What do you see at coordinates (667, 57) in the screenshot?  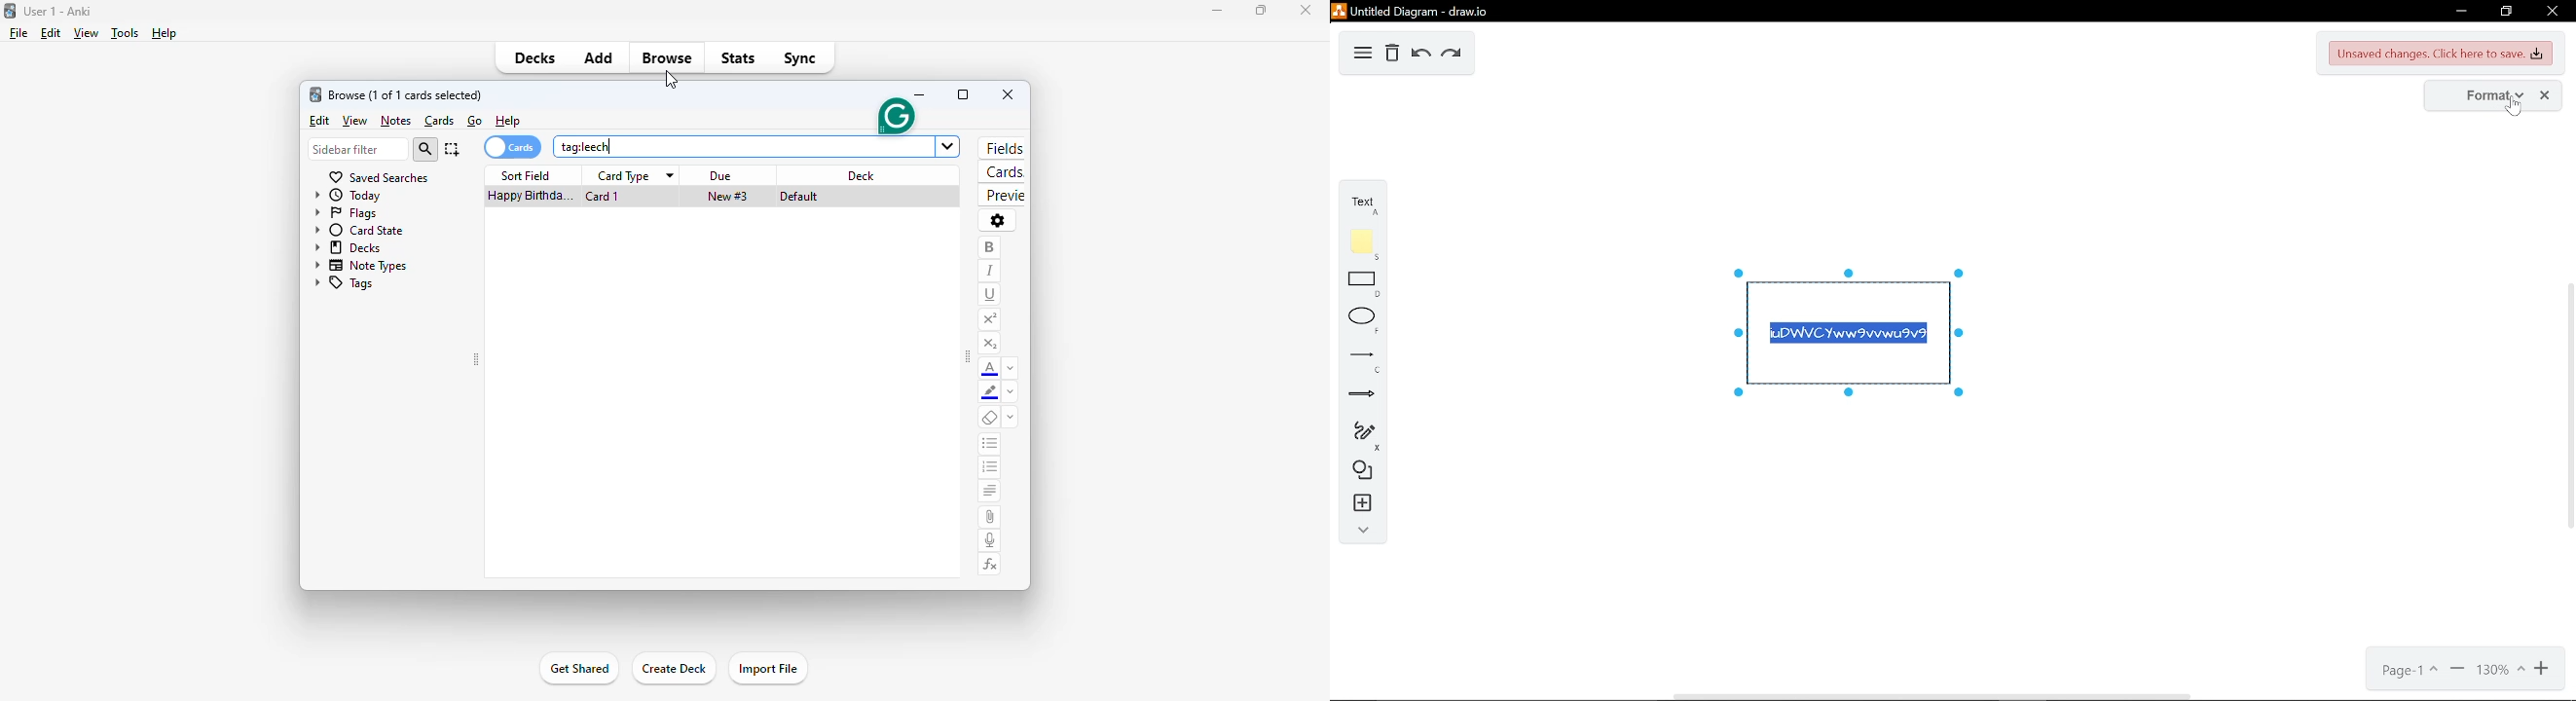 I see `browse` at bounding box center [667, 57].